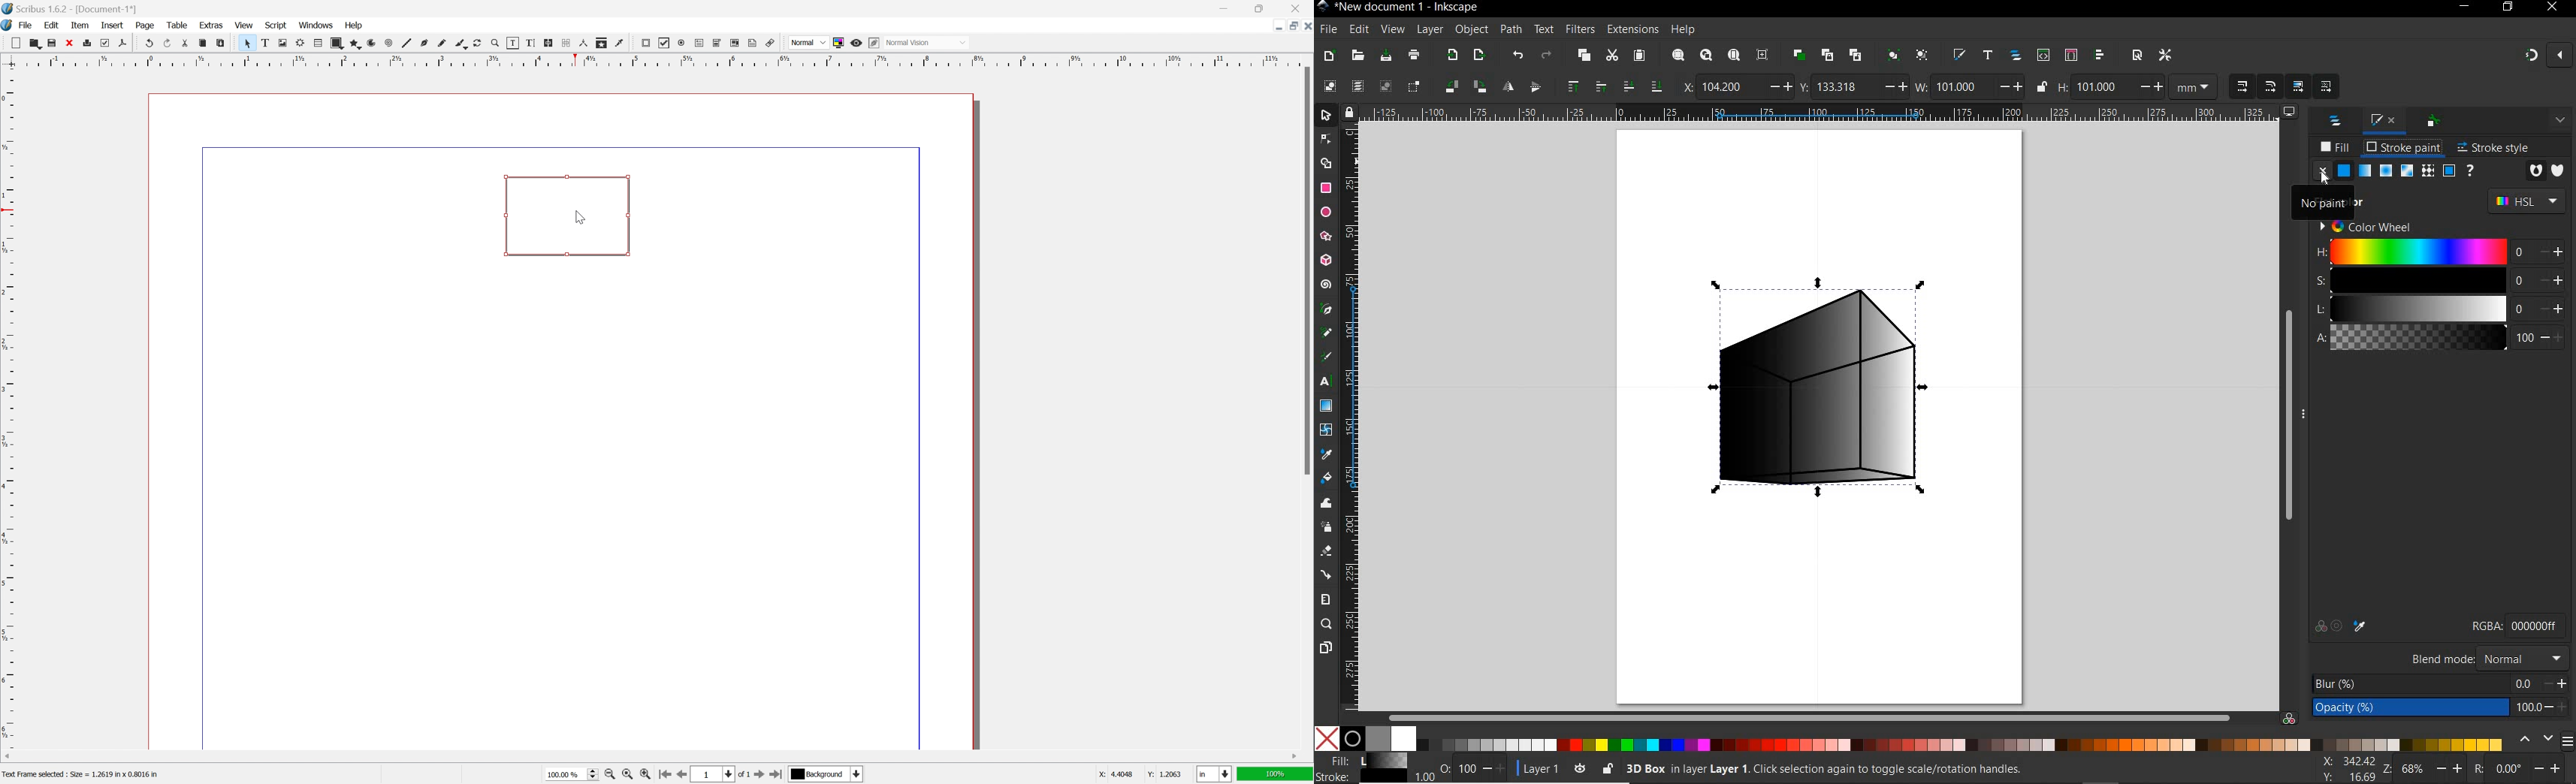 The image size is (2576, 784). I want to click on open, so click(35, 45).